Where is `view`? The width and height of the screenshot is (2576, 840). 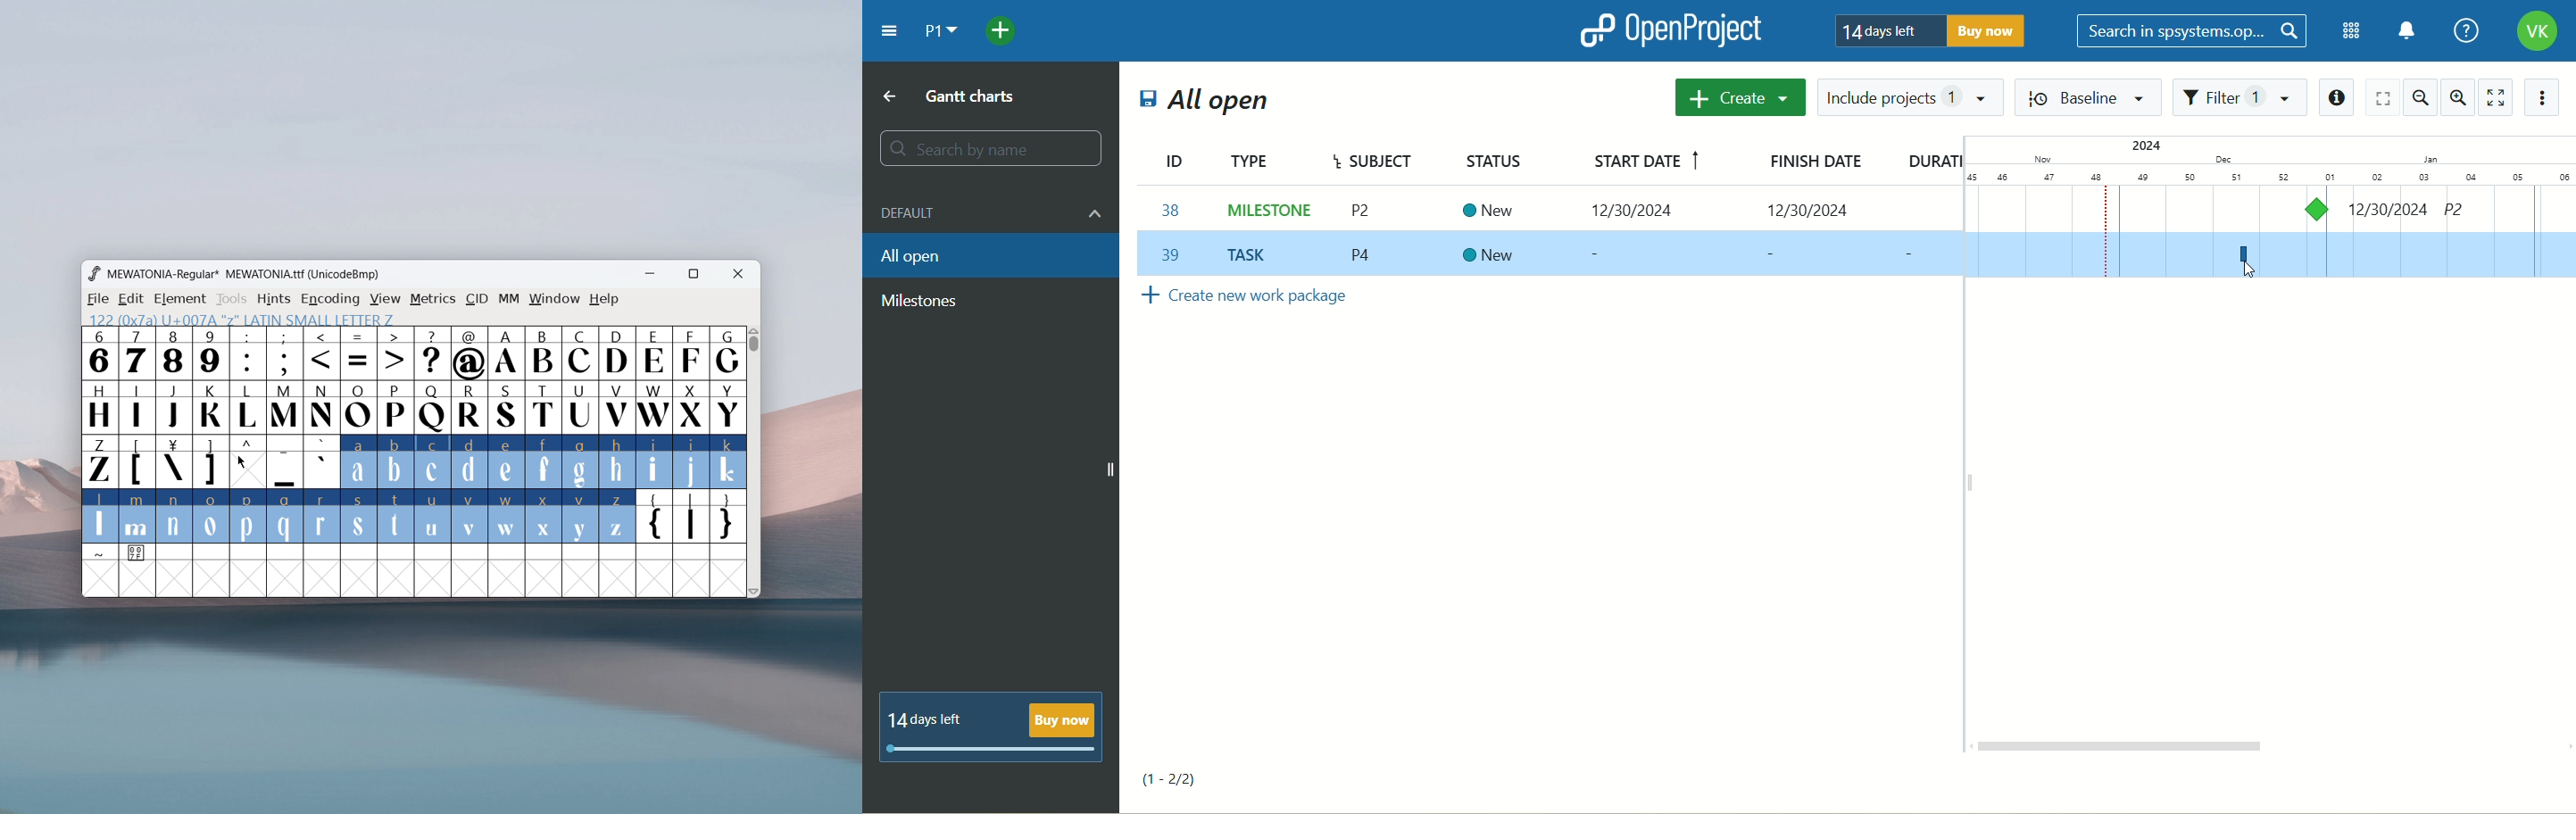
view is located at coordinates (385, 299).